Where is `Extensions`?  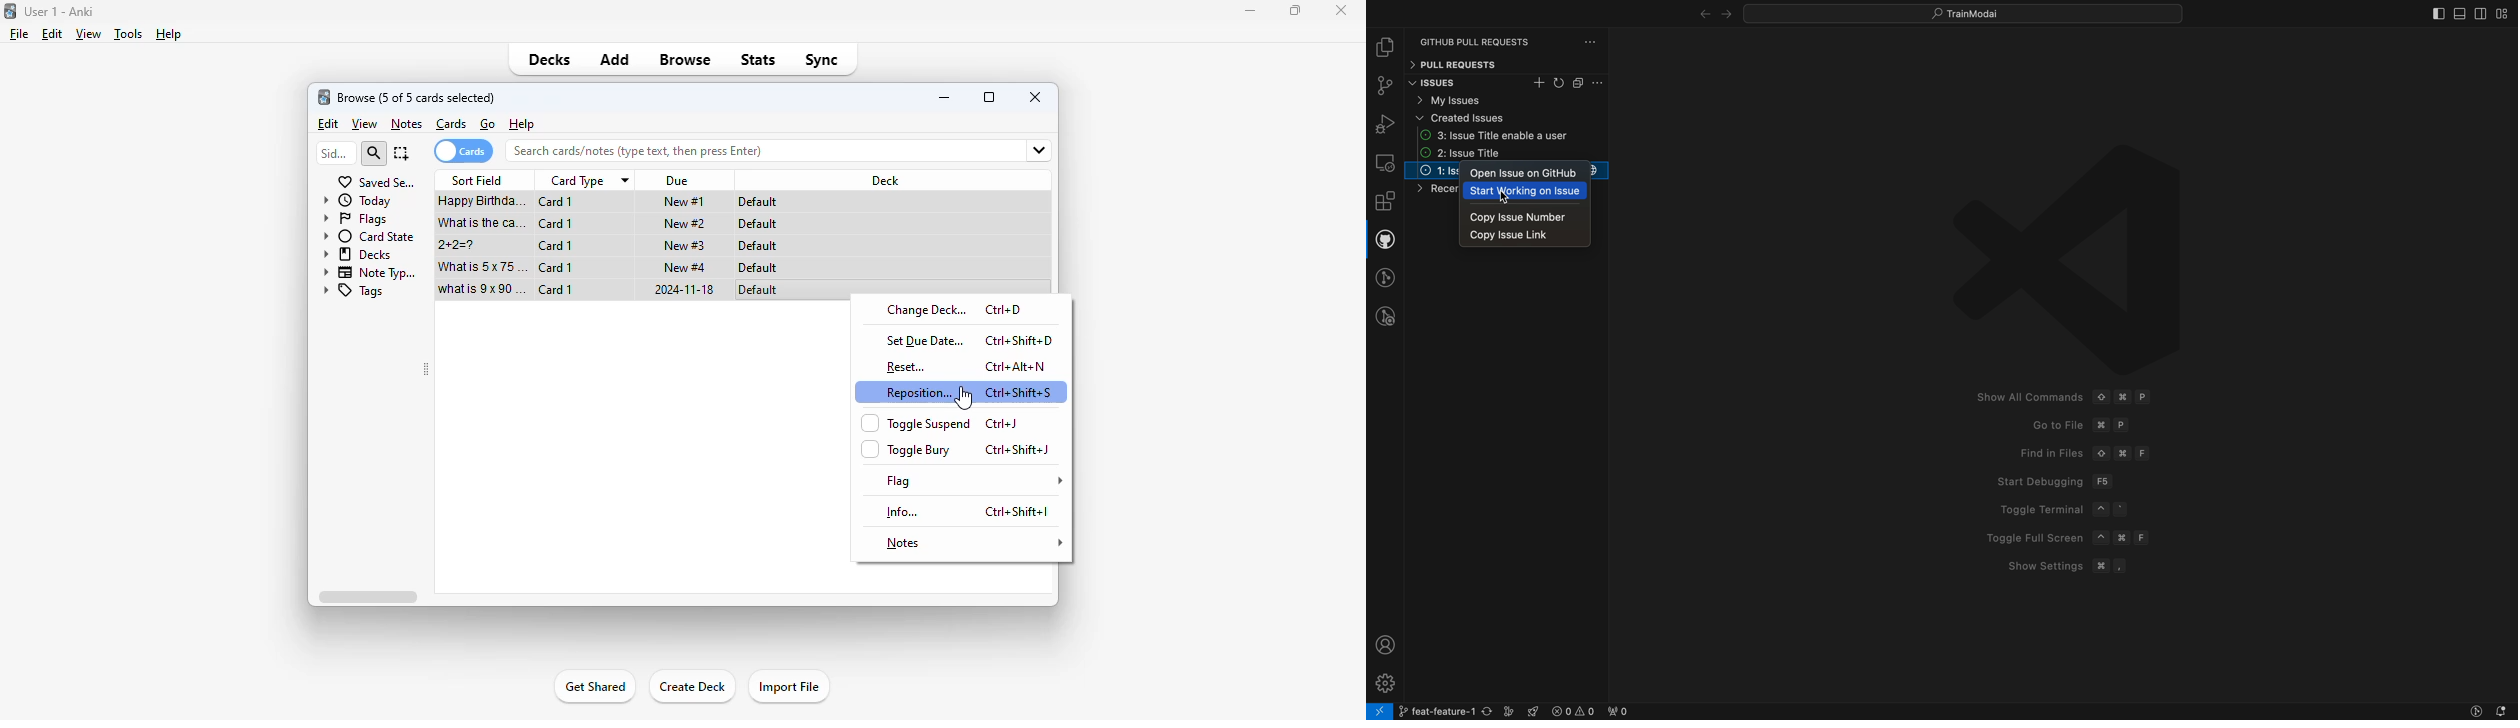 Extensions is located at coordinates (1385, 203).